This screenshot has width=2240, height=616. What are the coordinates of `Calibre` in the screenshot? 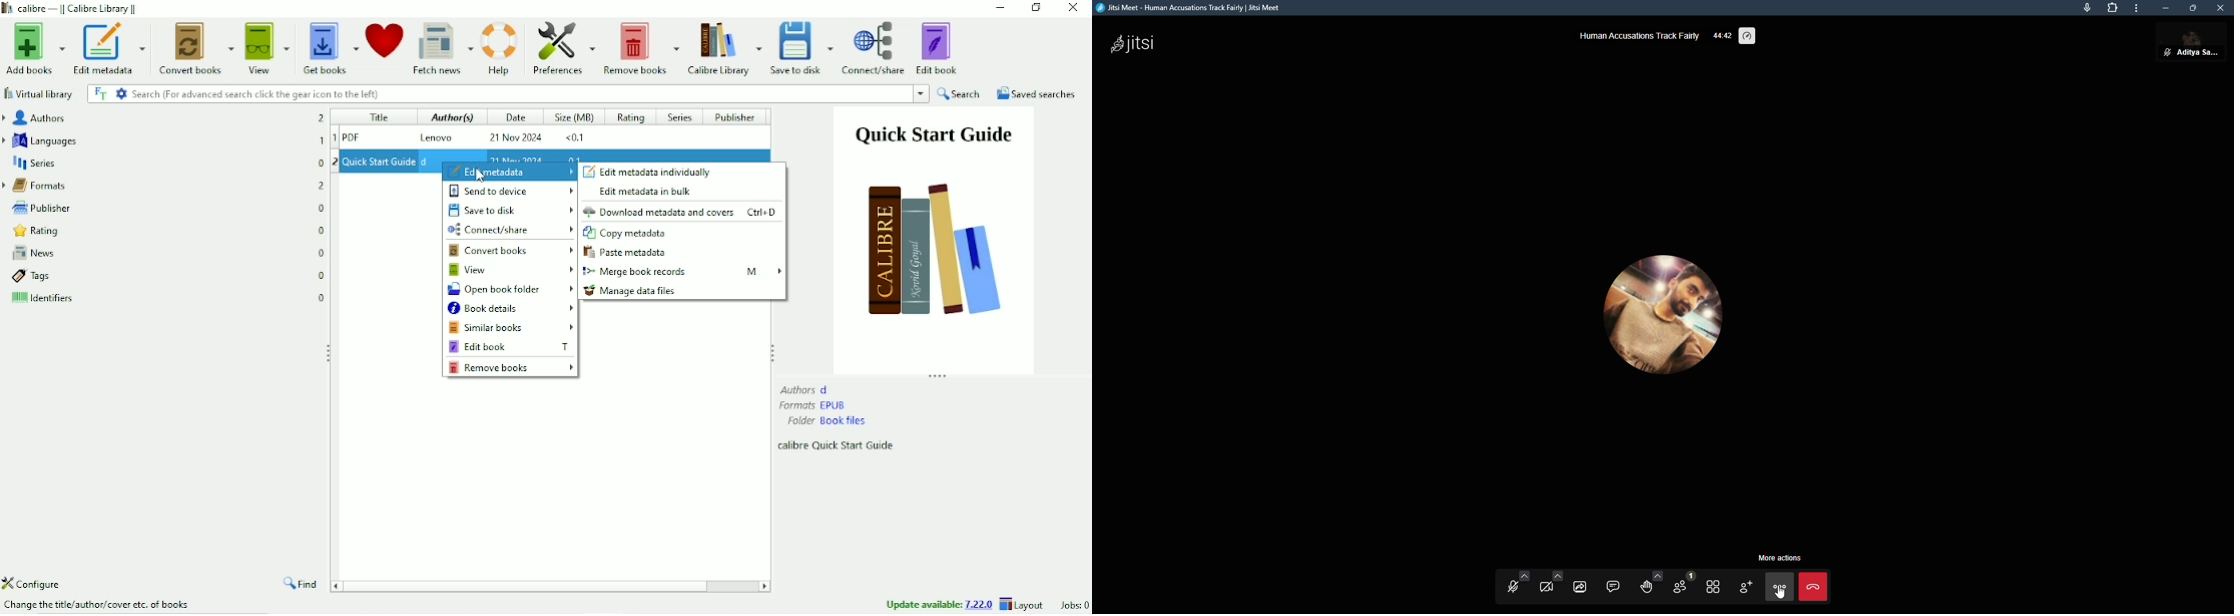 It's located at (76, 8).